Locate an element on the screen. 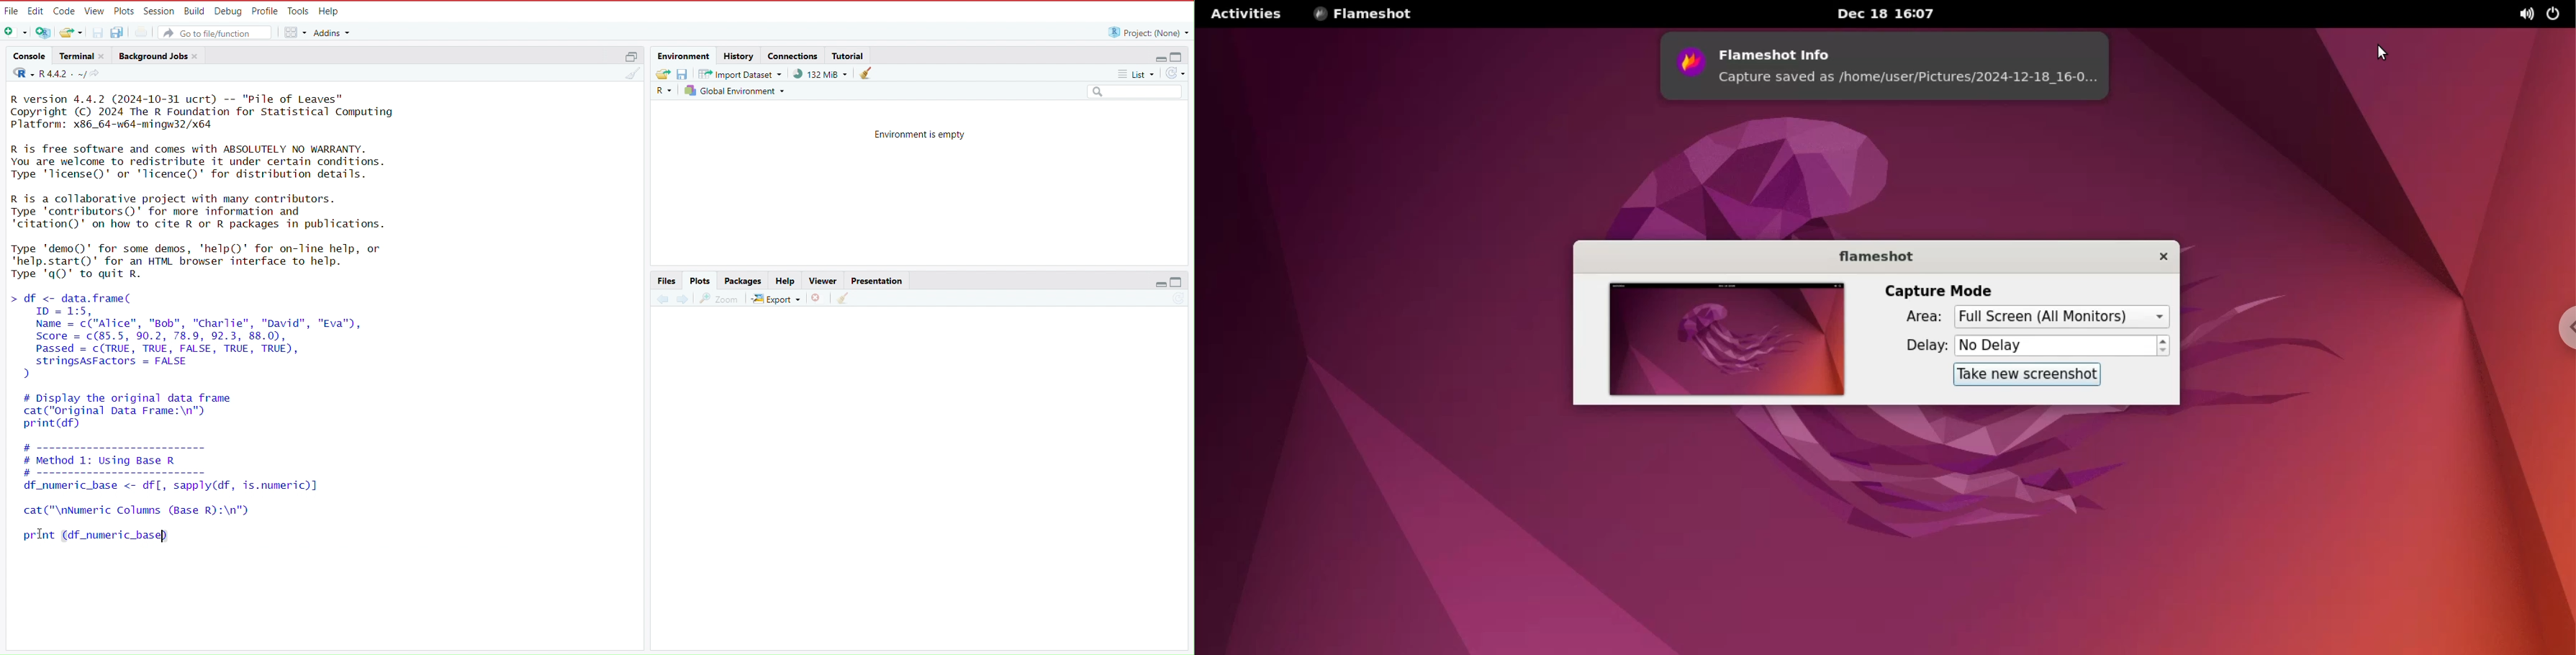  list is located at coordinates (1141, 73).